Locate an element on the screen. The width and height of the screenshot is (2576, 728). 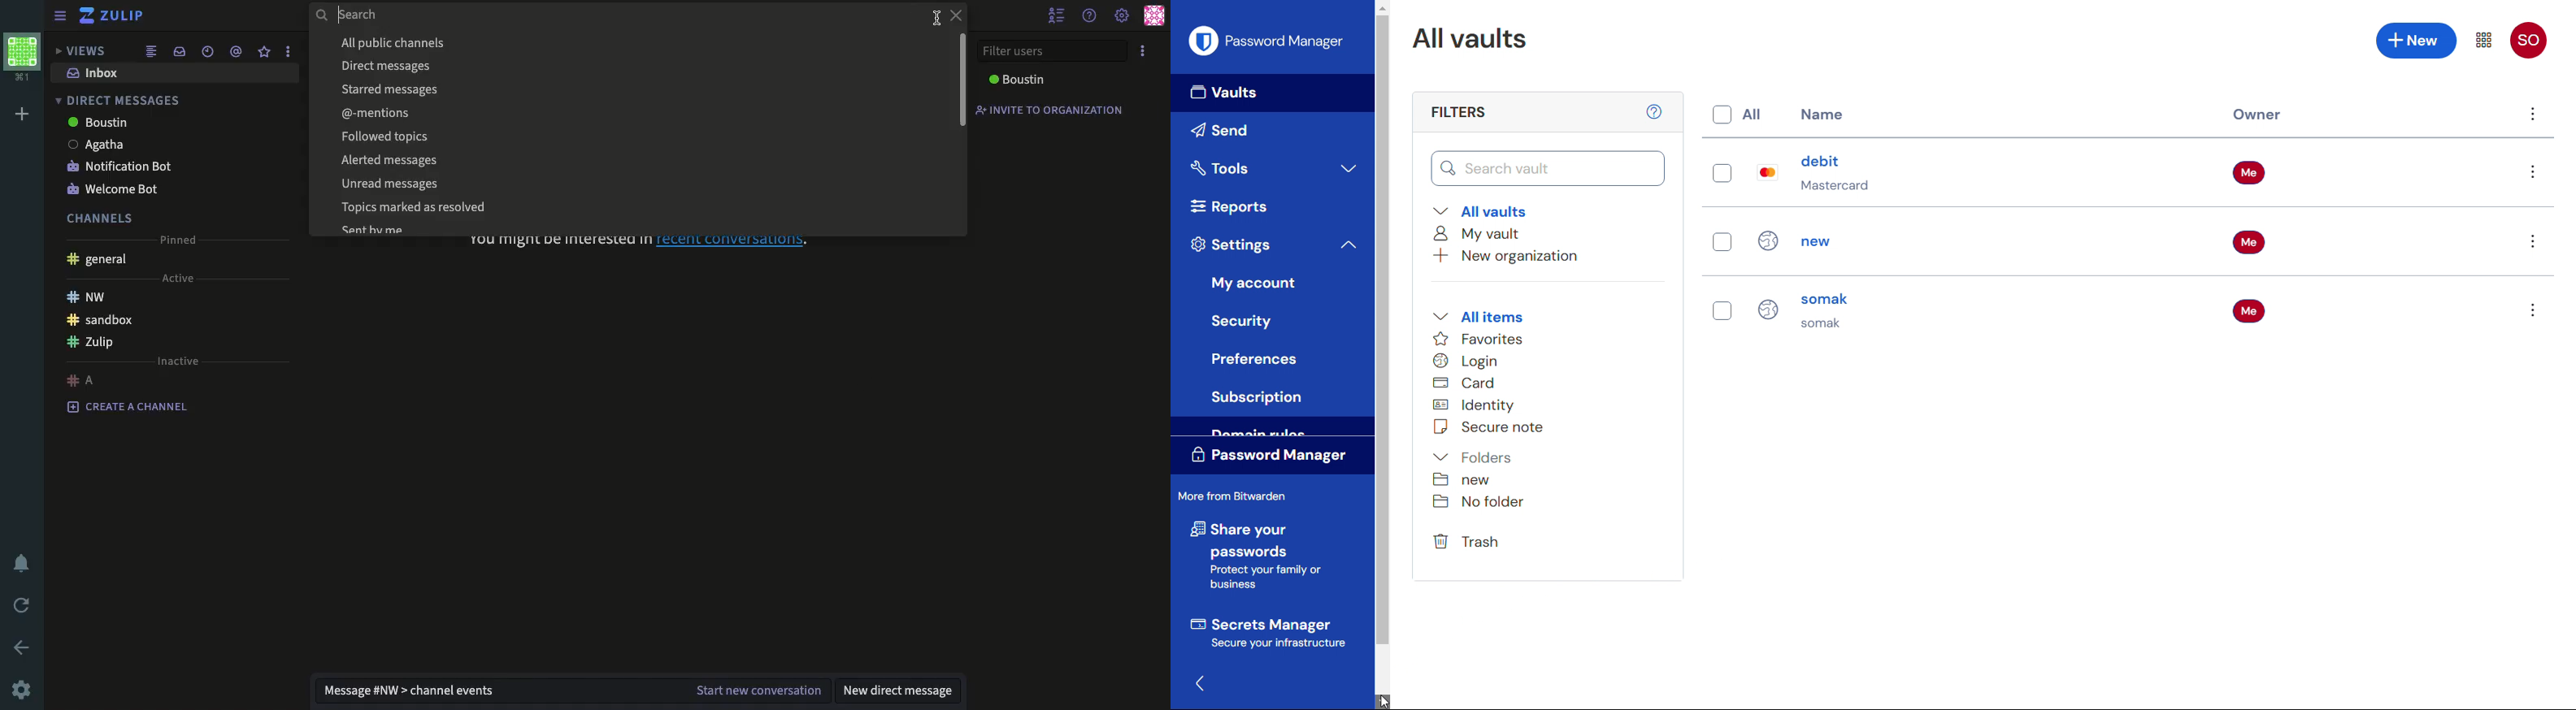
All vaults  is located at coordinates (1481, 211).